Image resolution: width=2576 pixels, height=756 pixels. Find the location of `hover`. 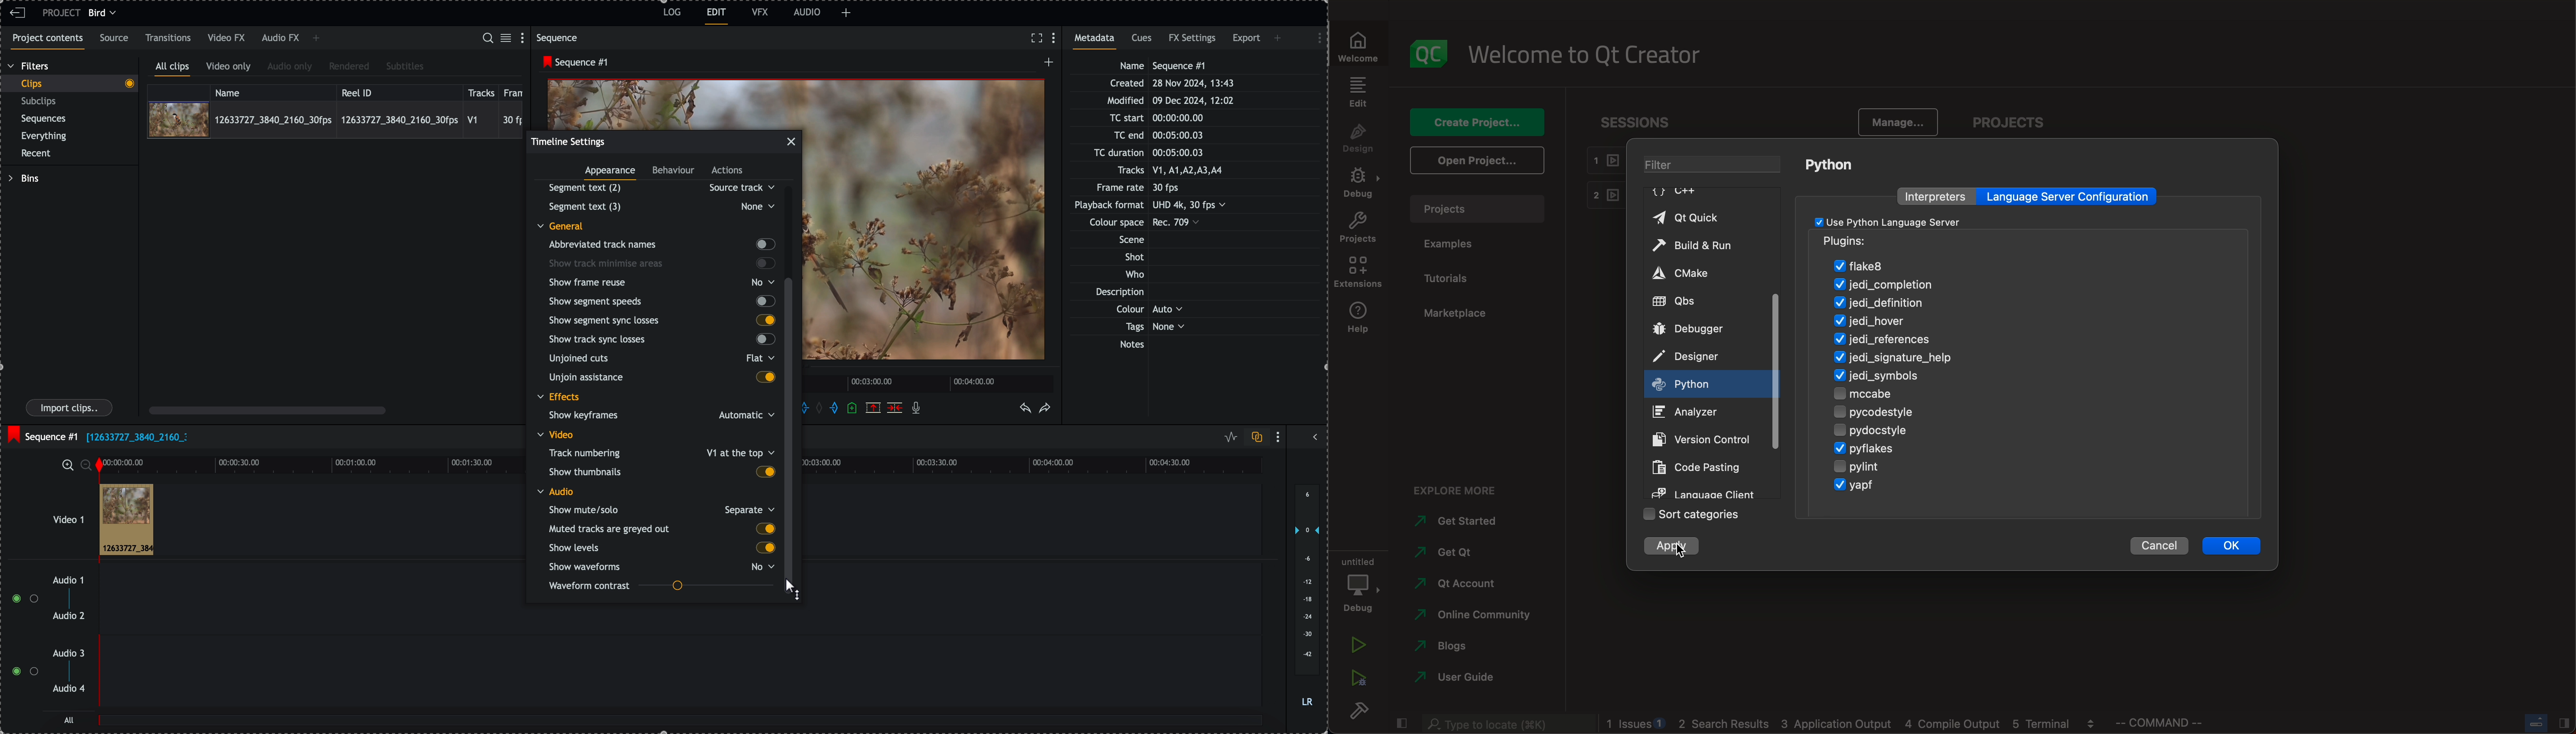

hover is located at coordinates (1882, 320).